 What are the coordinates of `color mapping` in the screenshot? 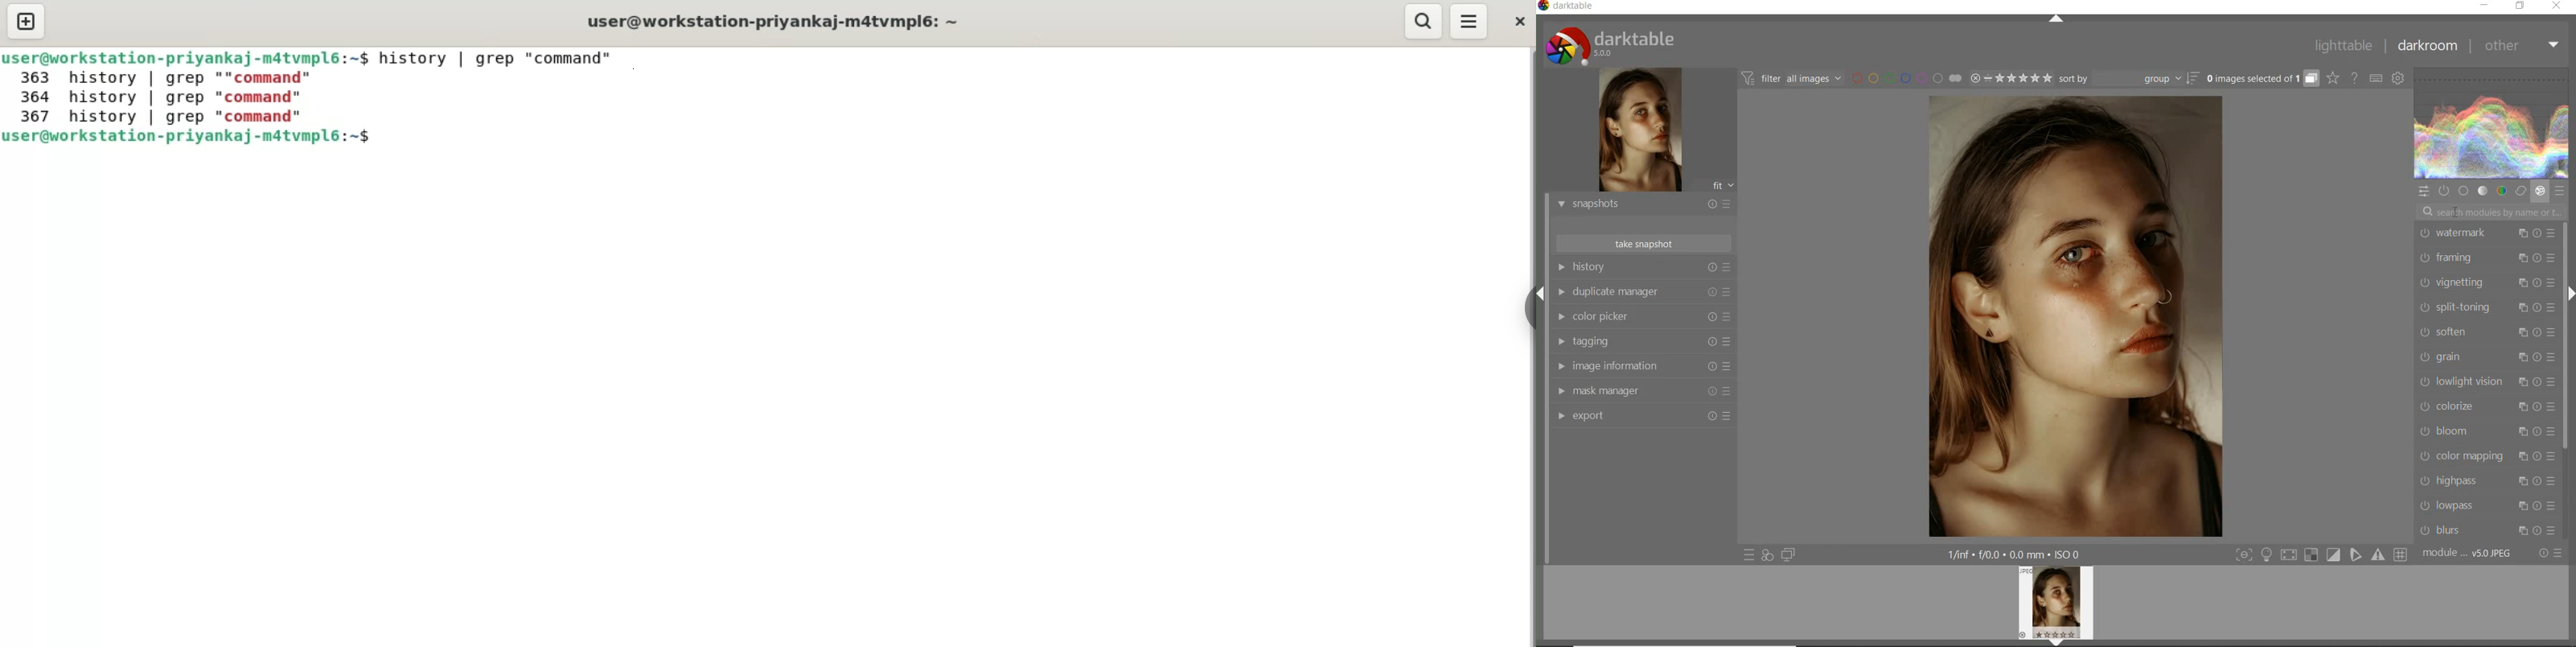 It's located at (2486, 456).